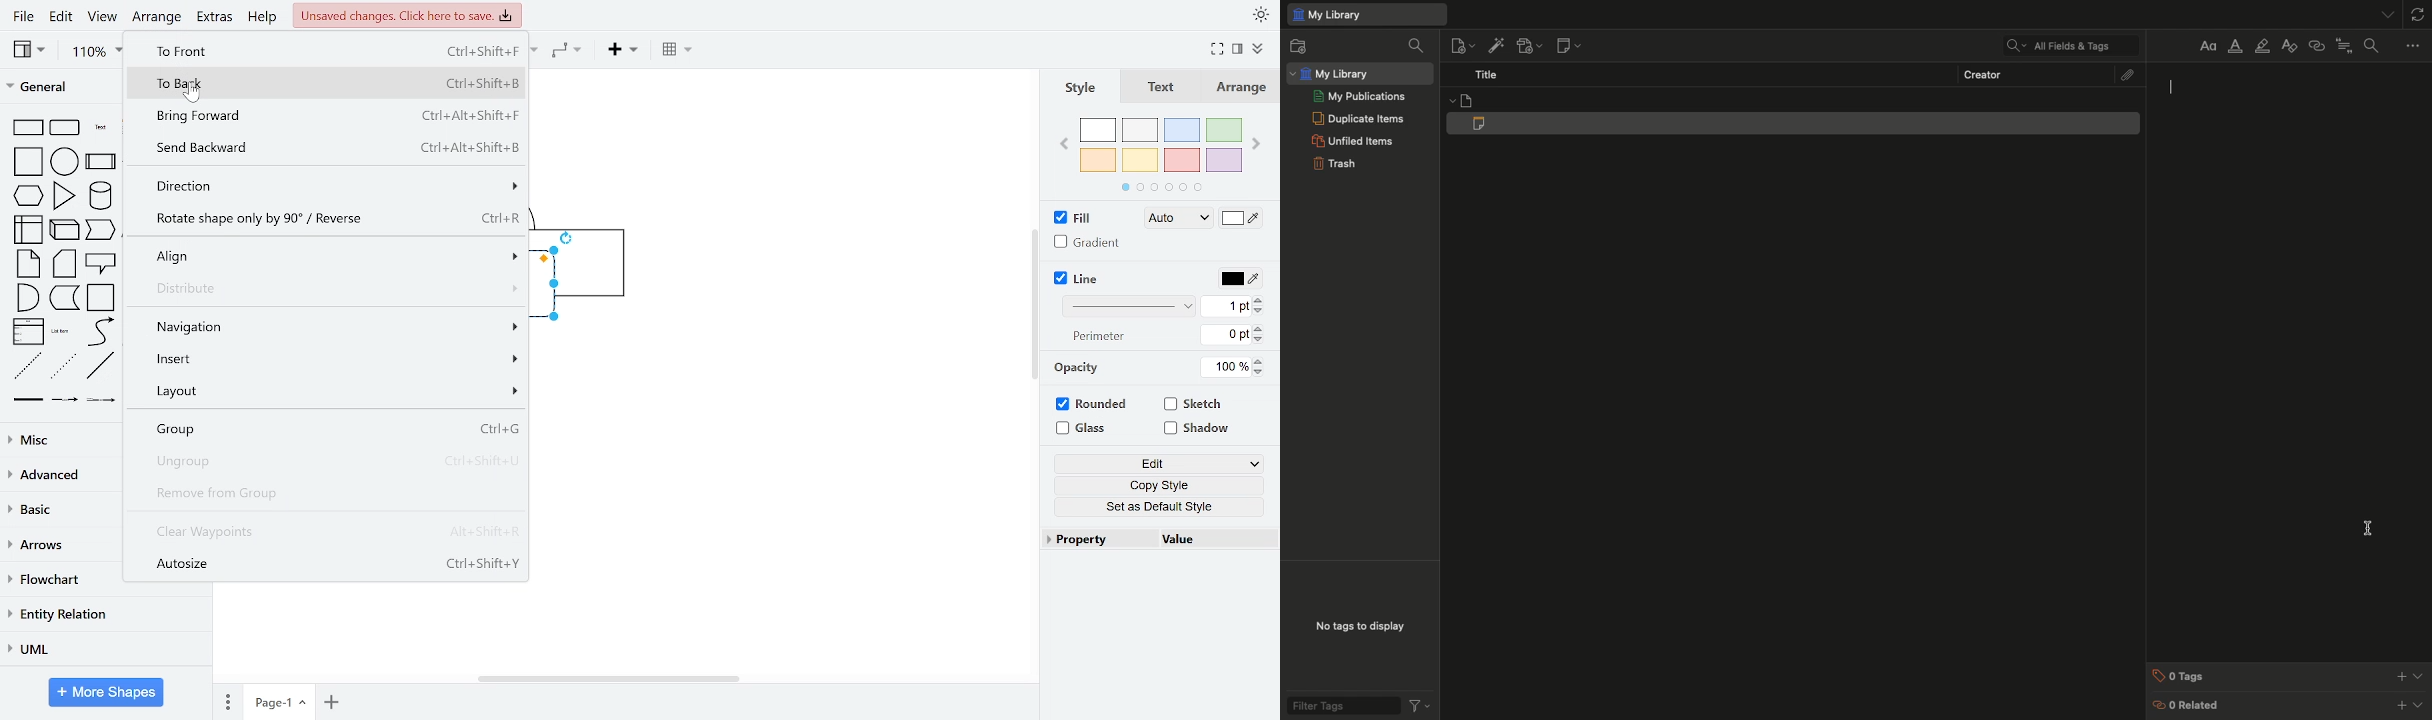 This screenshot has width=2436, height=728. I want to click on group, so click(330, 431).